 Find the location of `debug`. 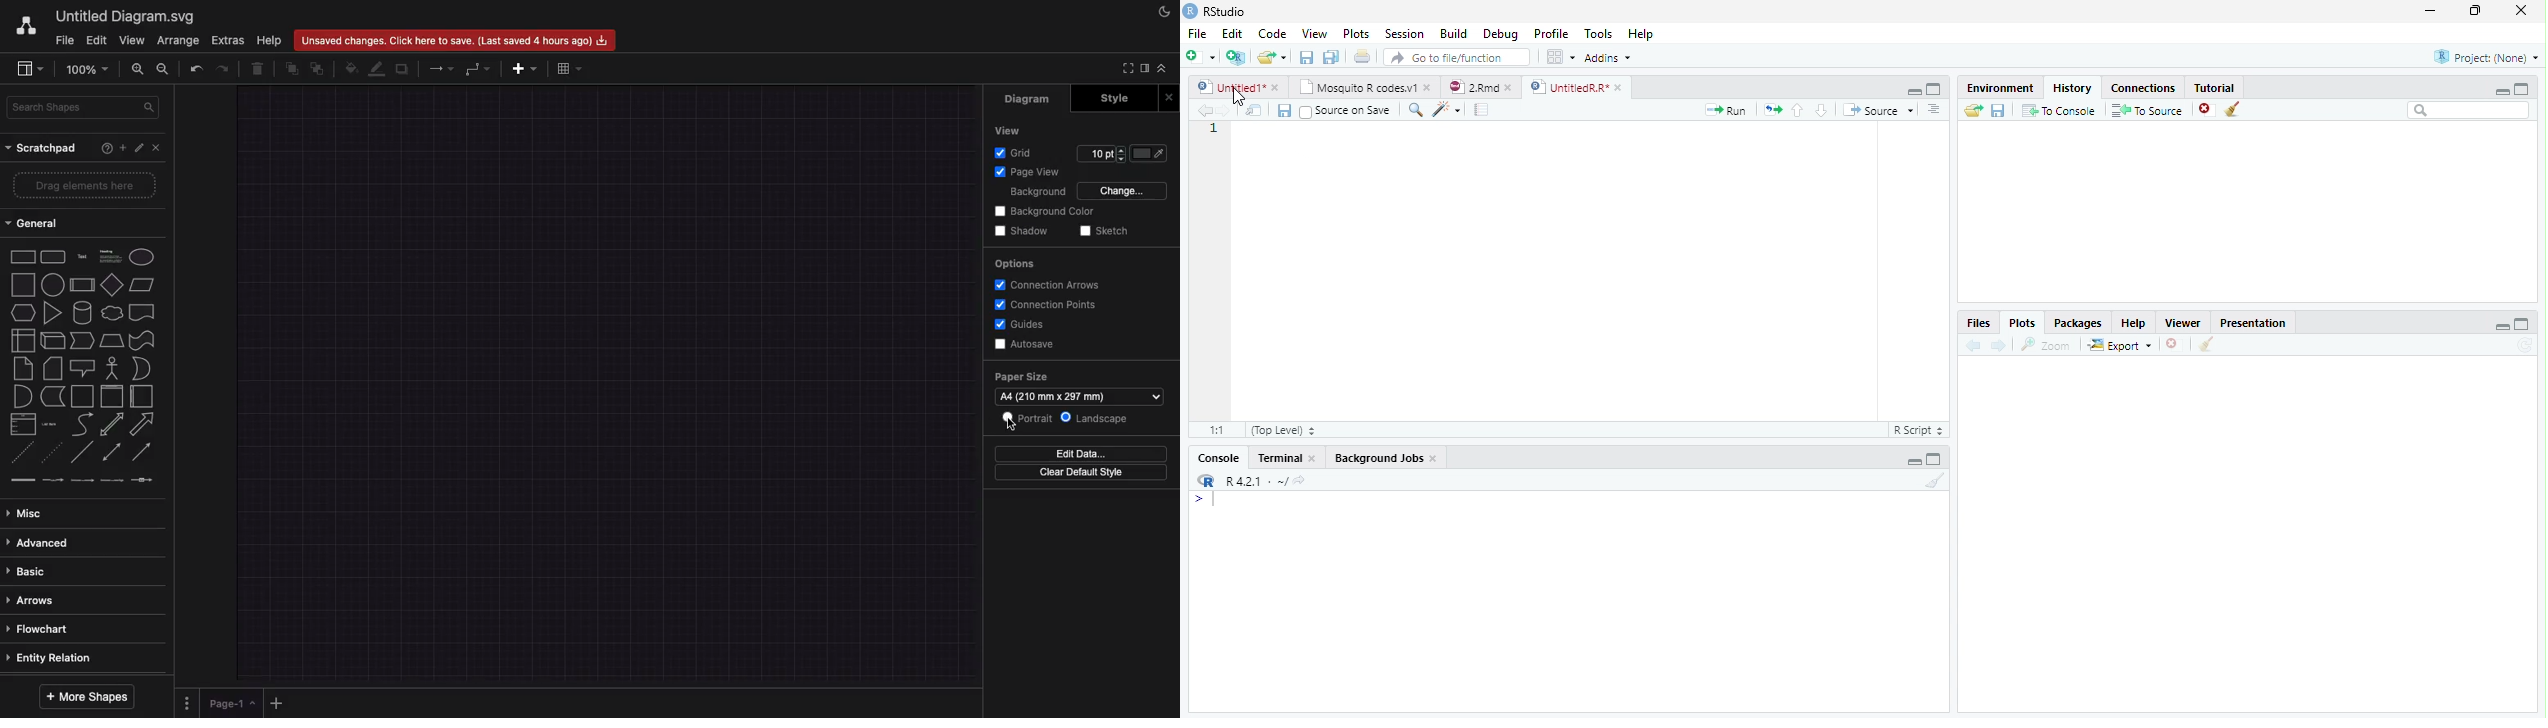

debug is located at coordinates (1503, 35).